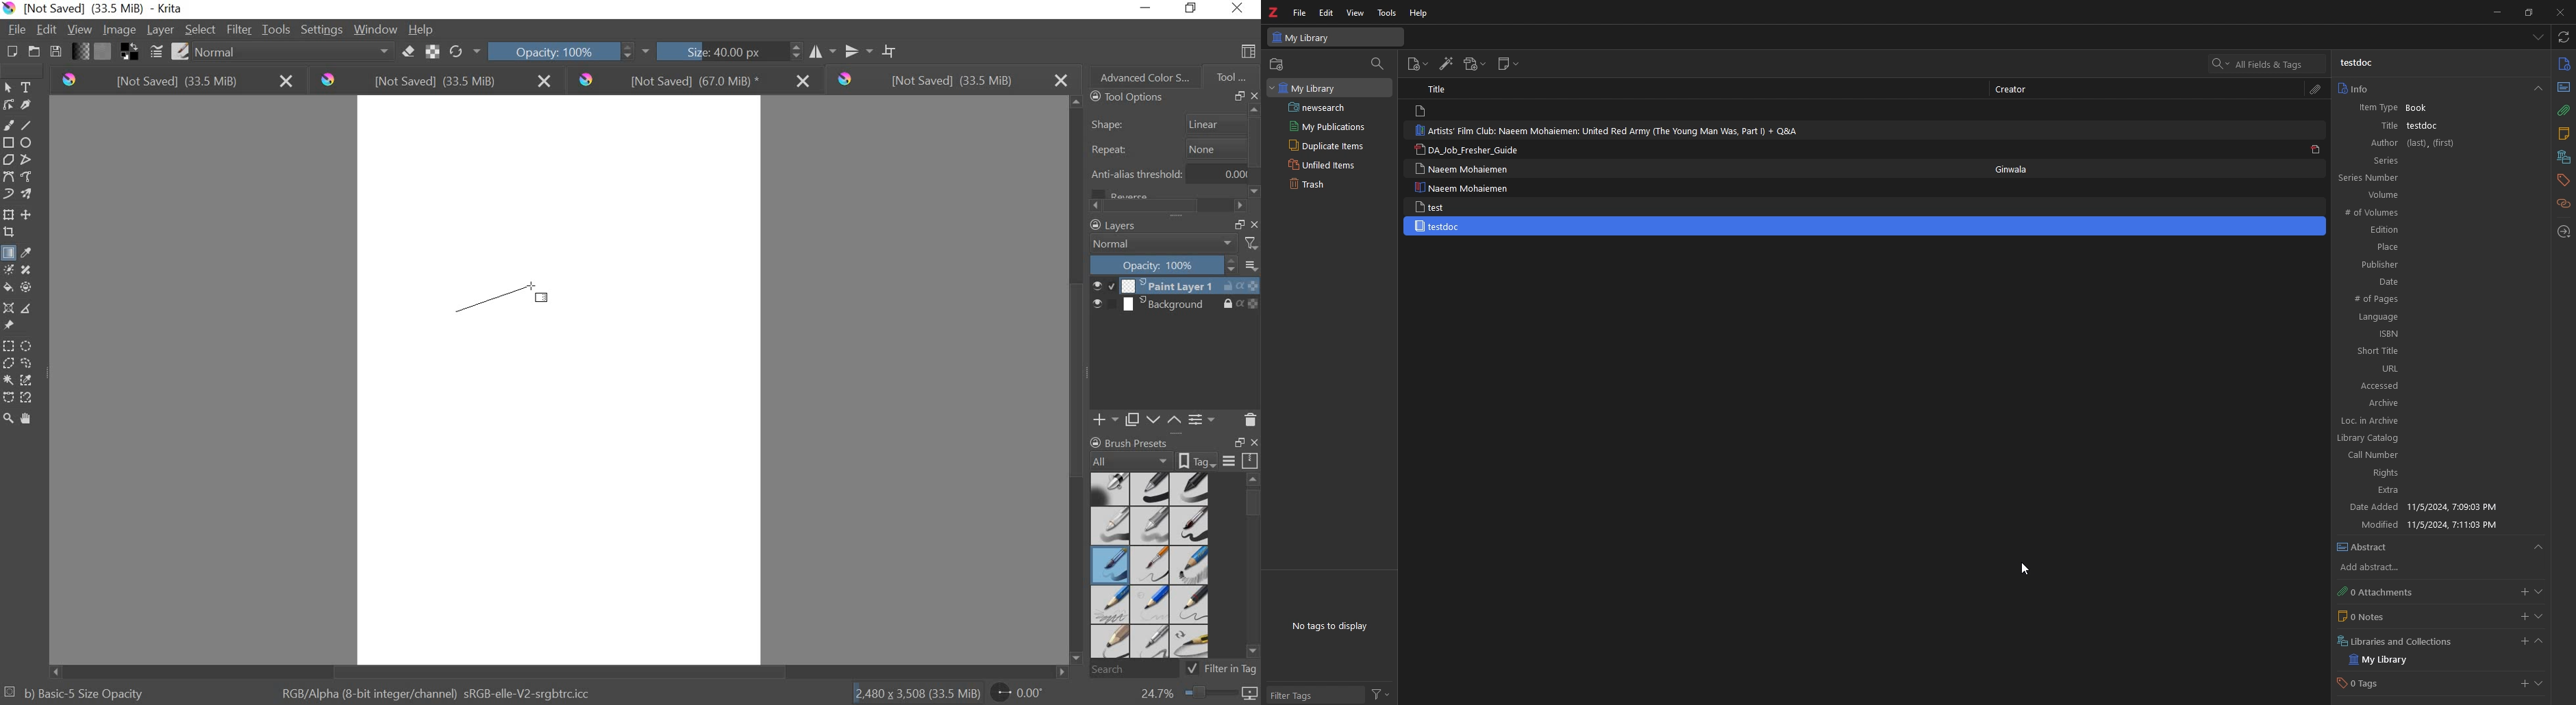  Describe the element at coordinates (2559, 12) in the screenshot. I see `close` at that location.